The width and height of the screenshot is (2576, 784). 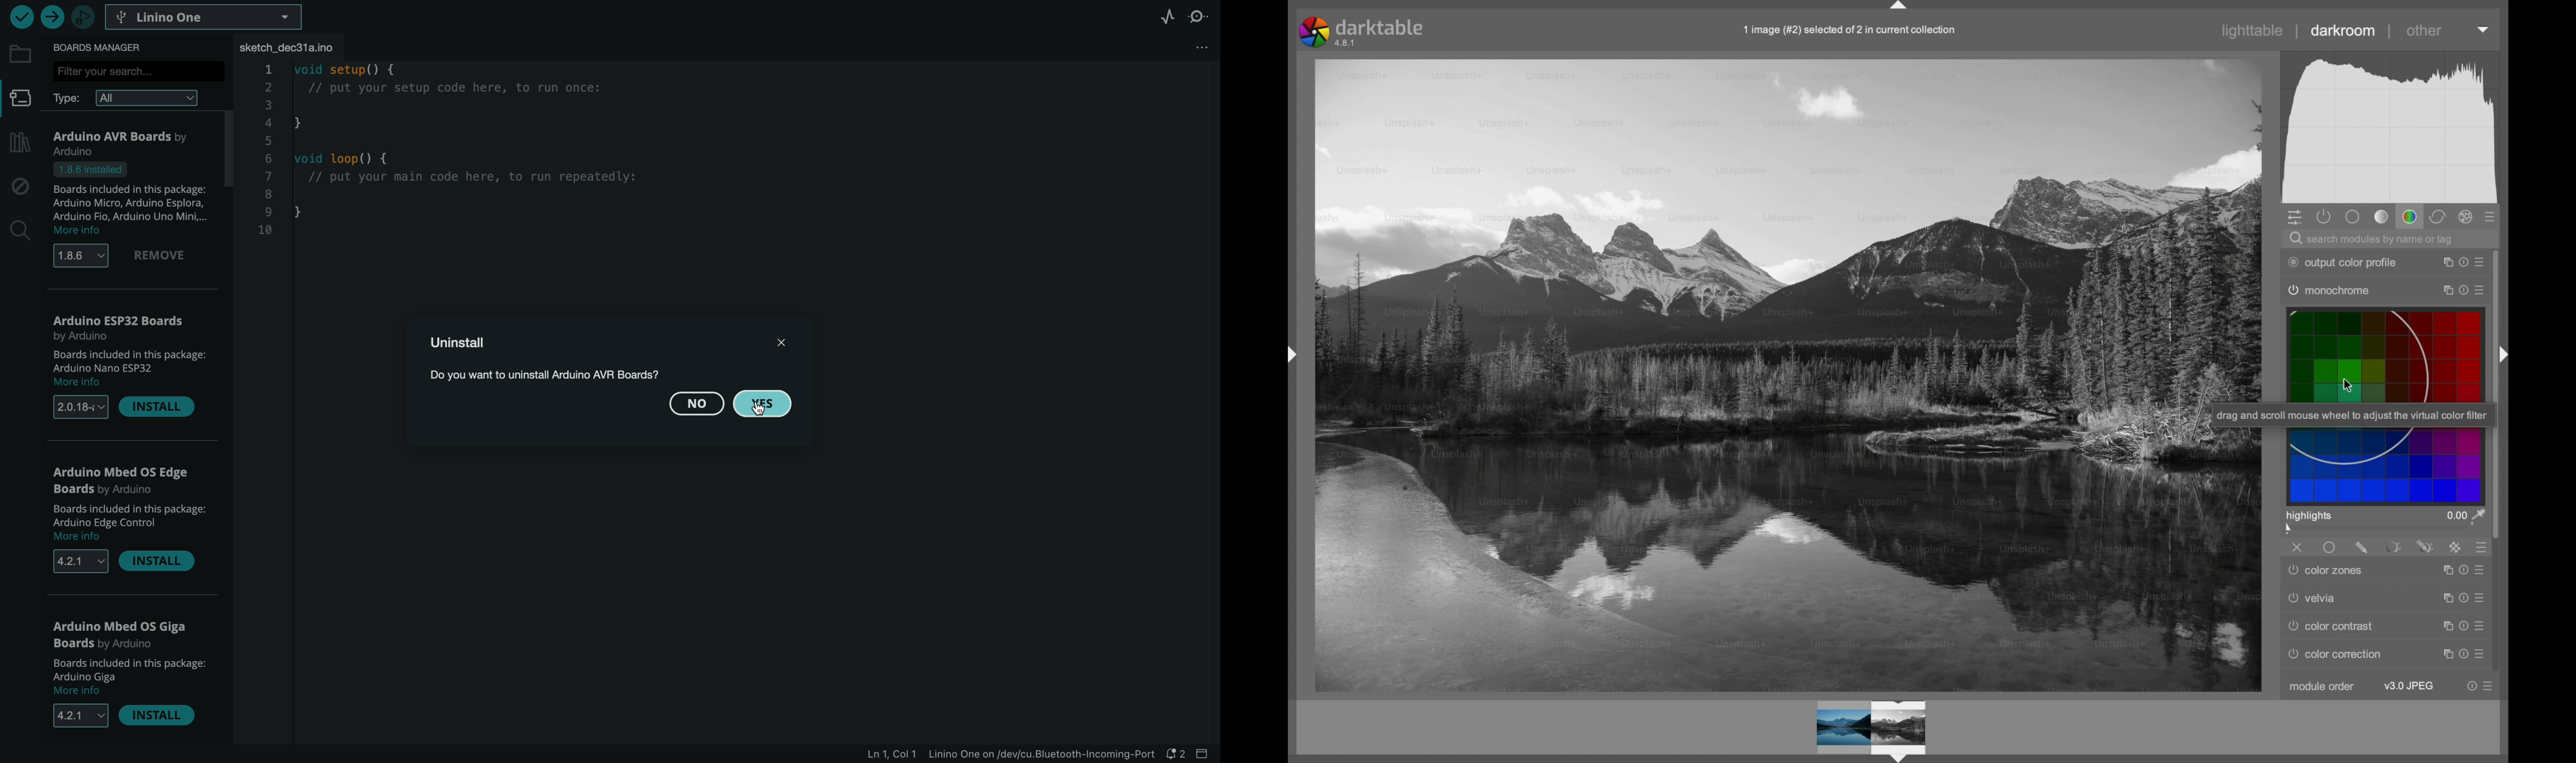 What do you see at coordinates (2343, 30) in the screenshot?
I see `darkroom` at bounding box center [2343, 30].